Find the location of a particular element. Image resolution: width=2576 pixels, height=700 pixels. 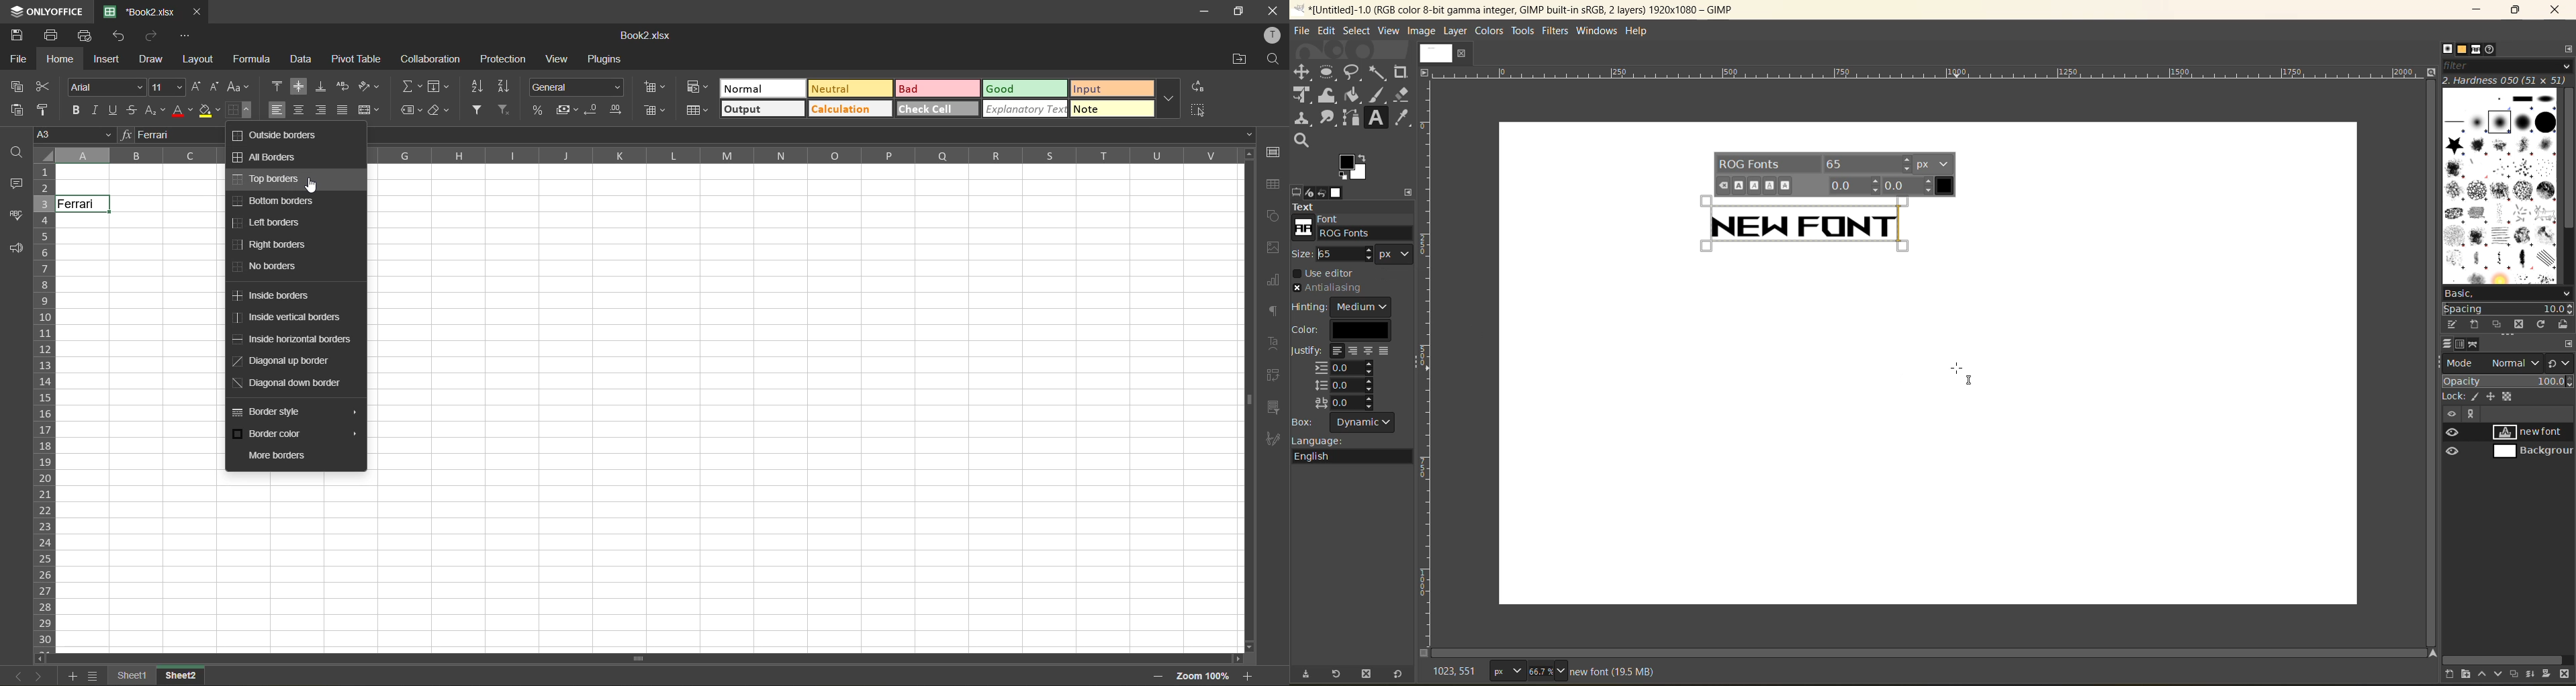

close is located at coordinates (1273, 10).